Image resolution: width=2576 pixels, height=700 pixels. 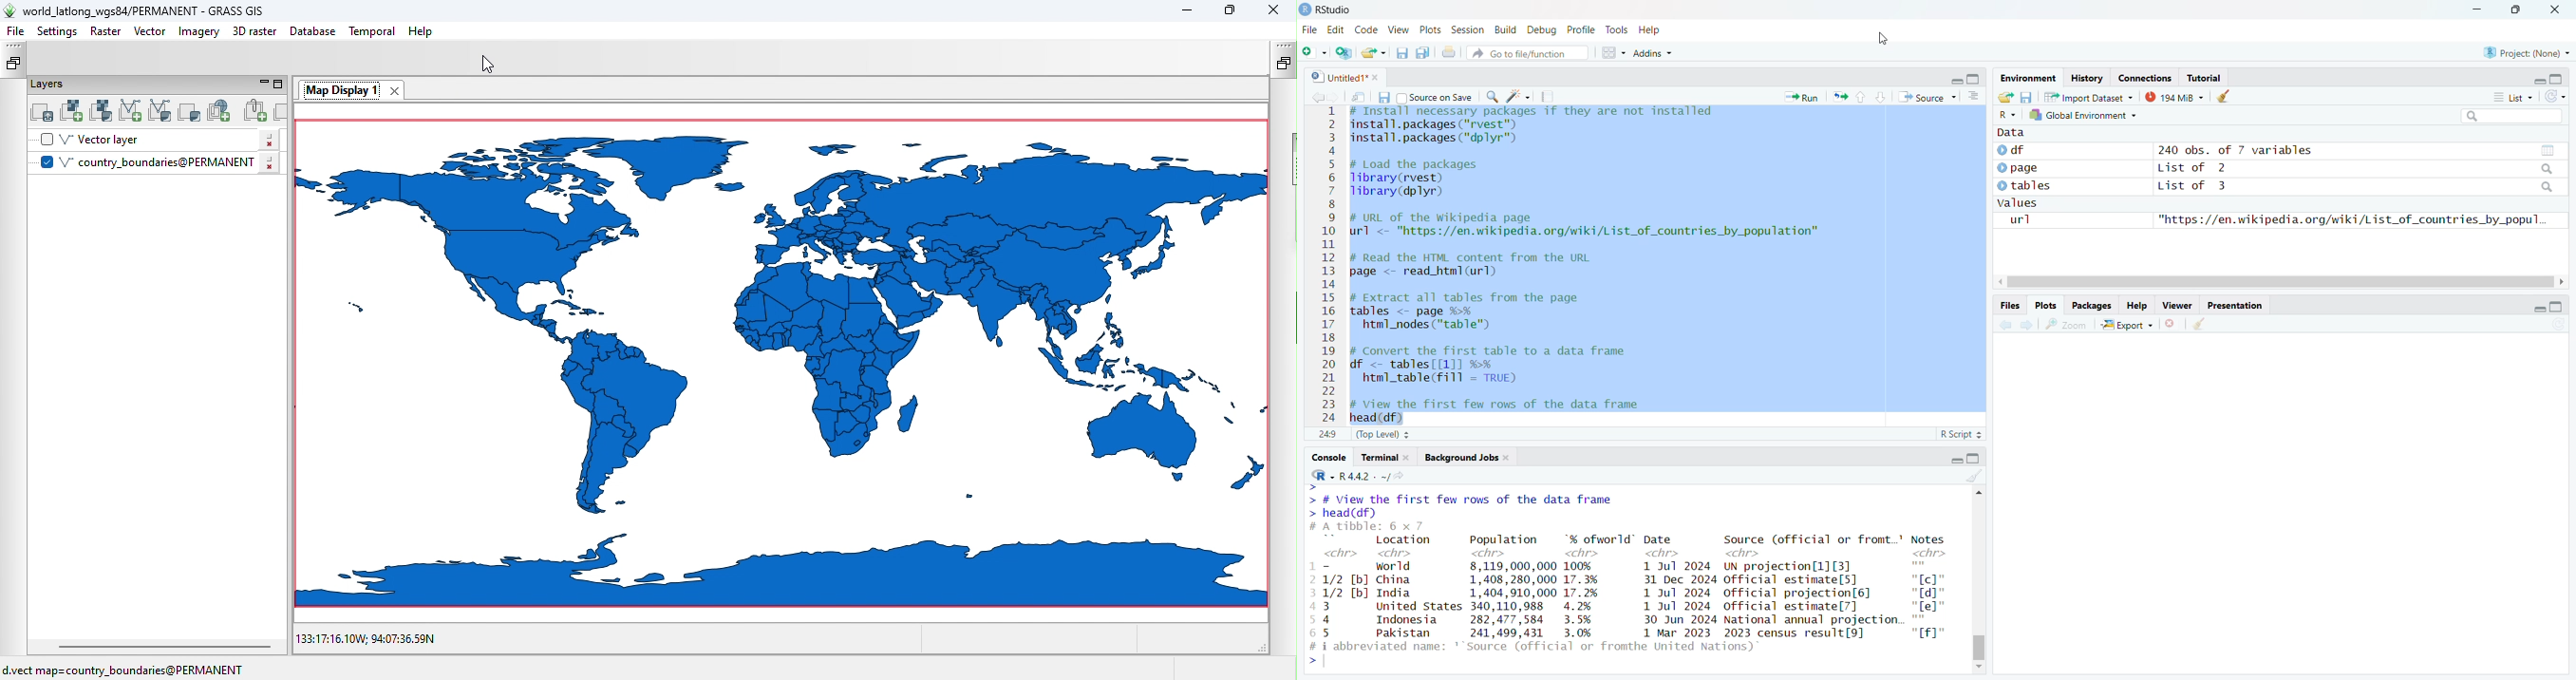 I want to click on minimize, so click(x=1956, y=81).